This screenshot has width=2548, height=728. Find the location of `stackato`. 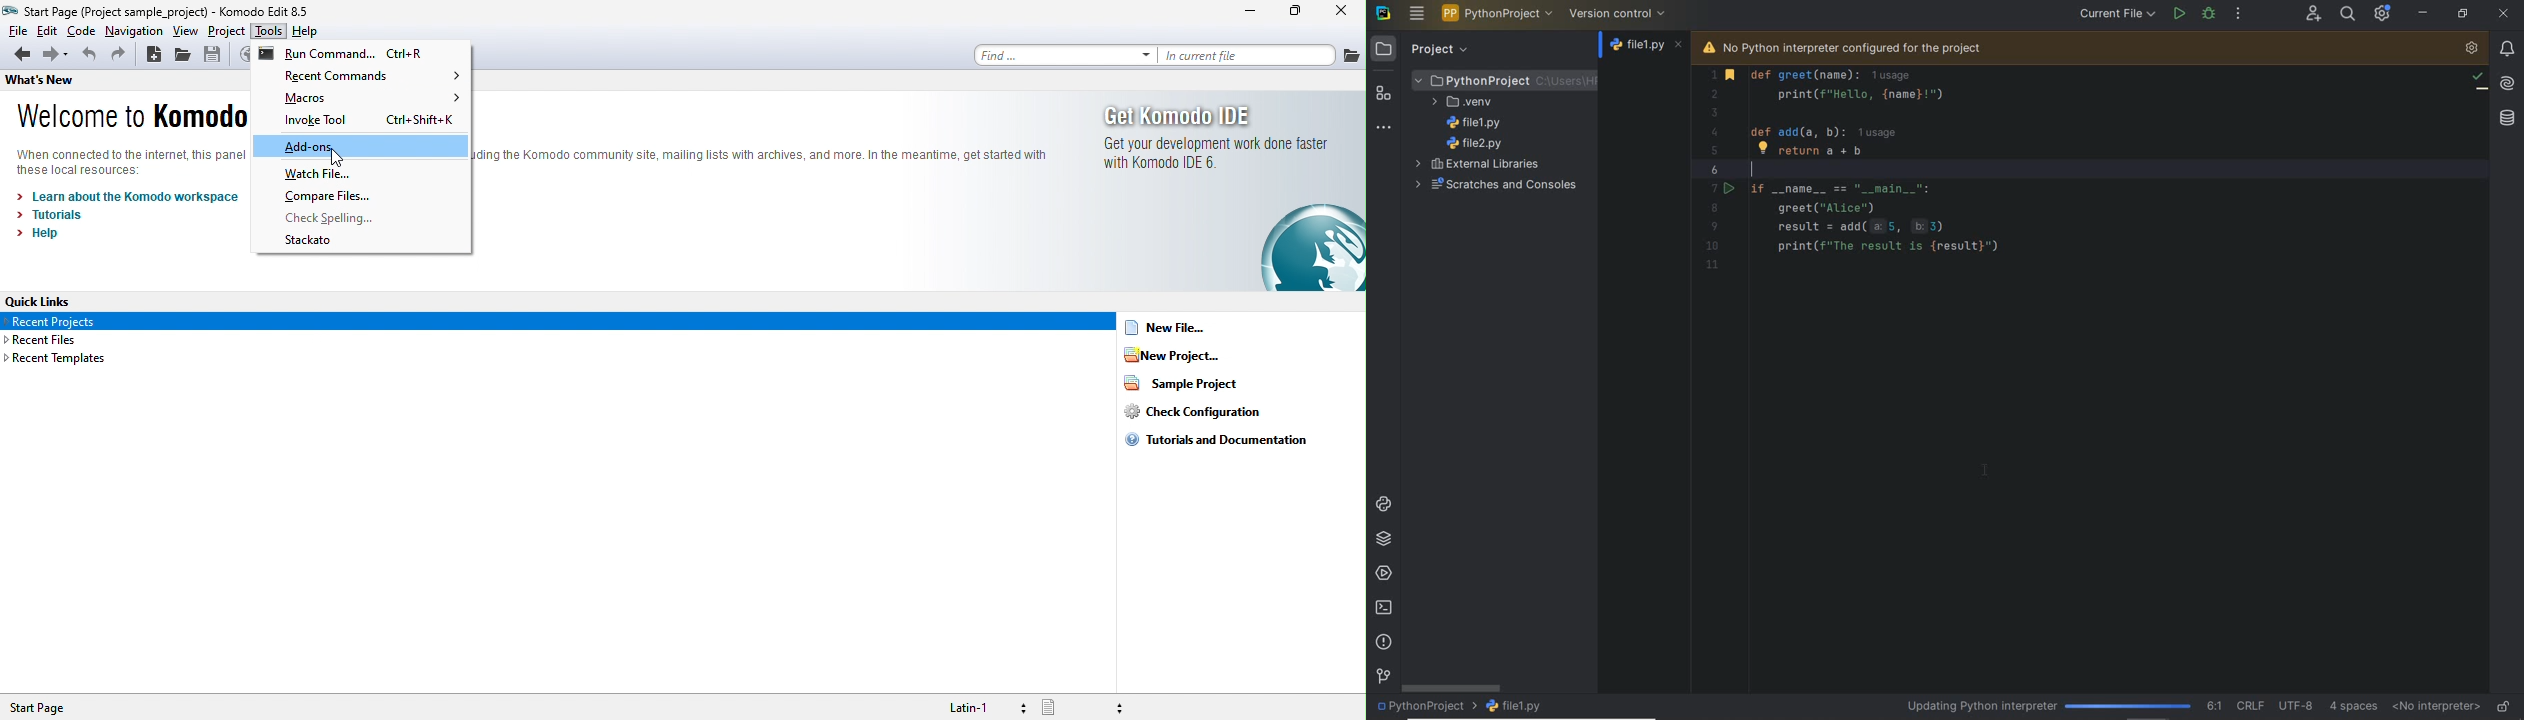

stackato is located at coordinates (317, 243).